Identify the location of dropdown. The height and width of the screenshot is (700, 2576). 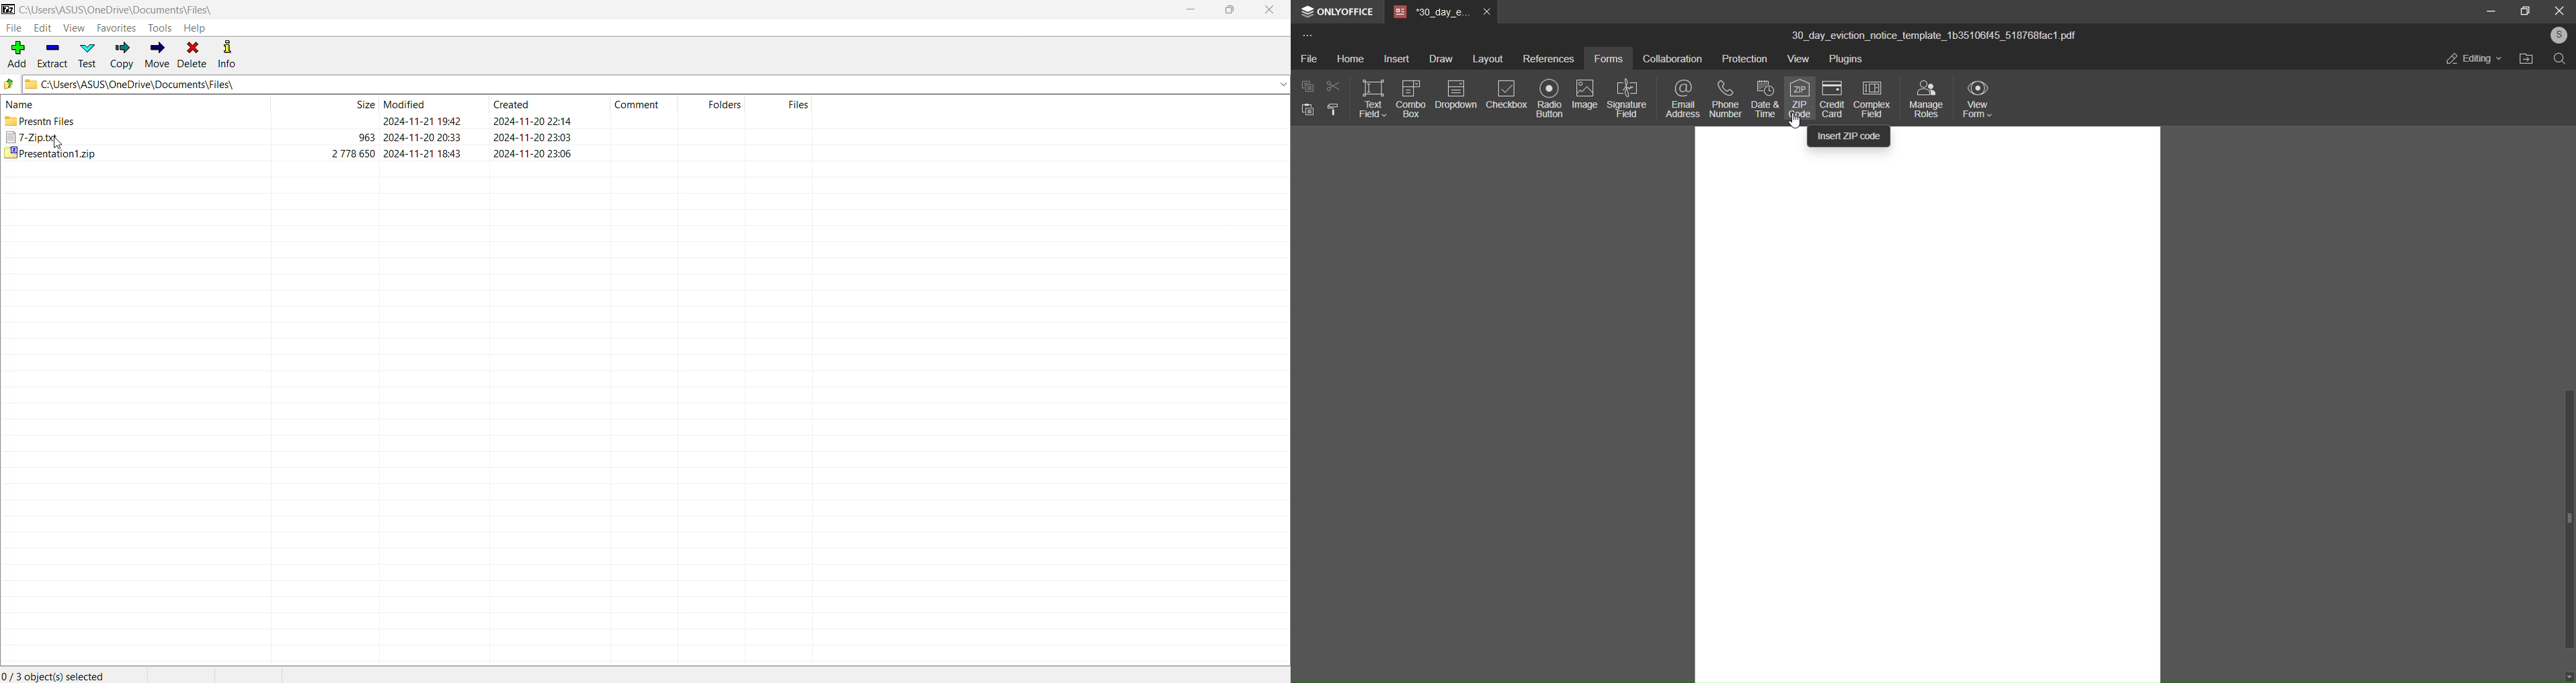
(1457, 94).